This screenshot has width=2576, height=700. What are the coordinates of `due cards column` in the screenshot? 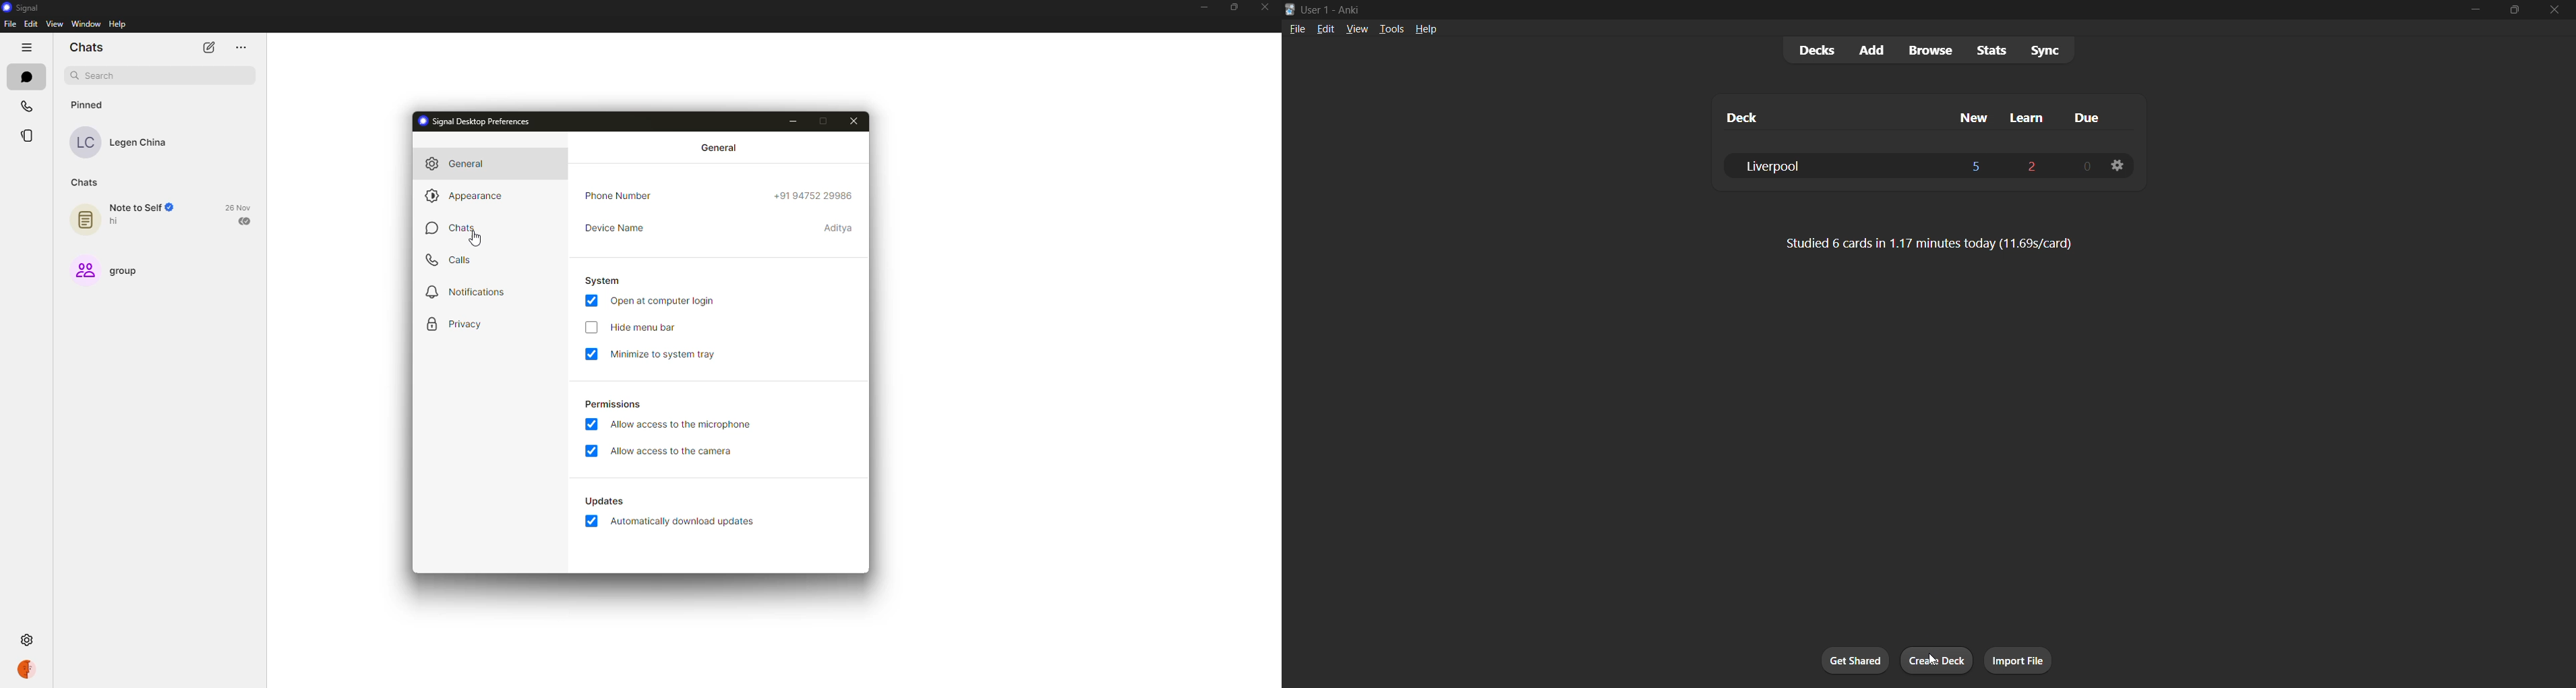 It's located at (2091, 121).